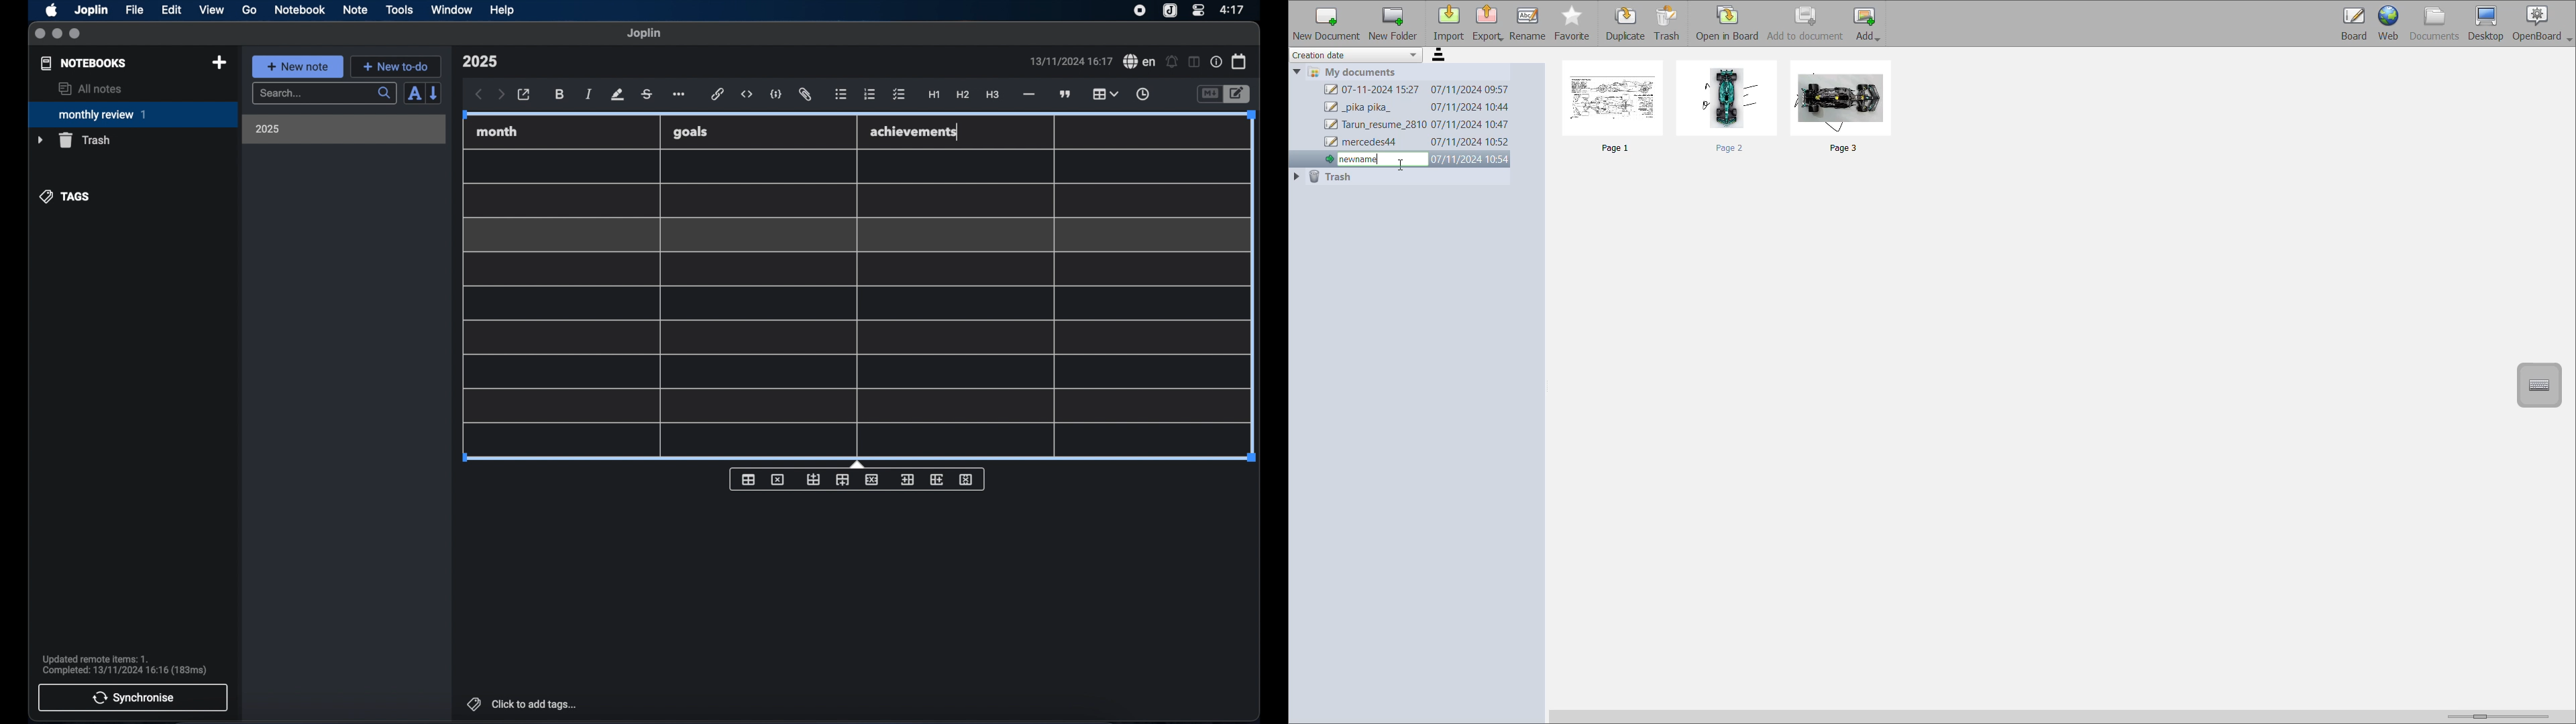 The image size is (2576, 728). I want to click on help, so click(503, 10).